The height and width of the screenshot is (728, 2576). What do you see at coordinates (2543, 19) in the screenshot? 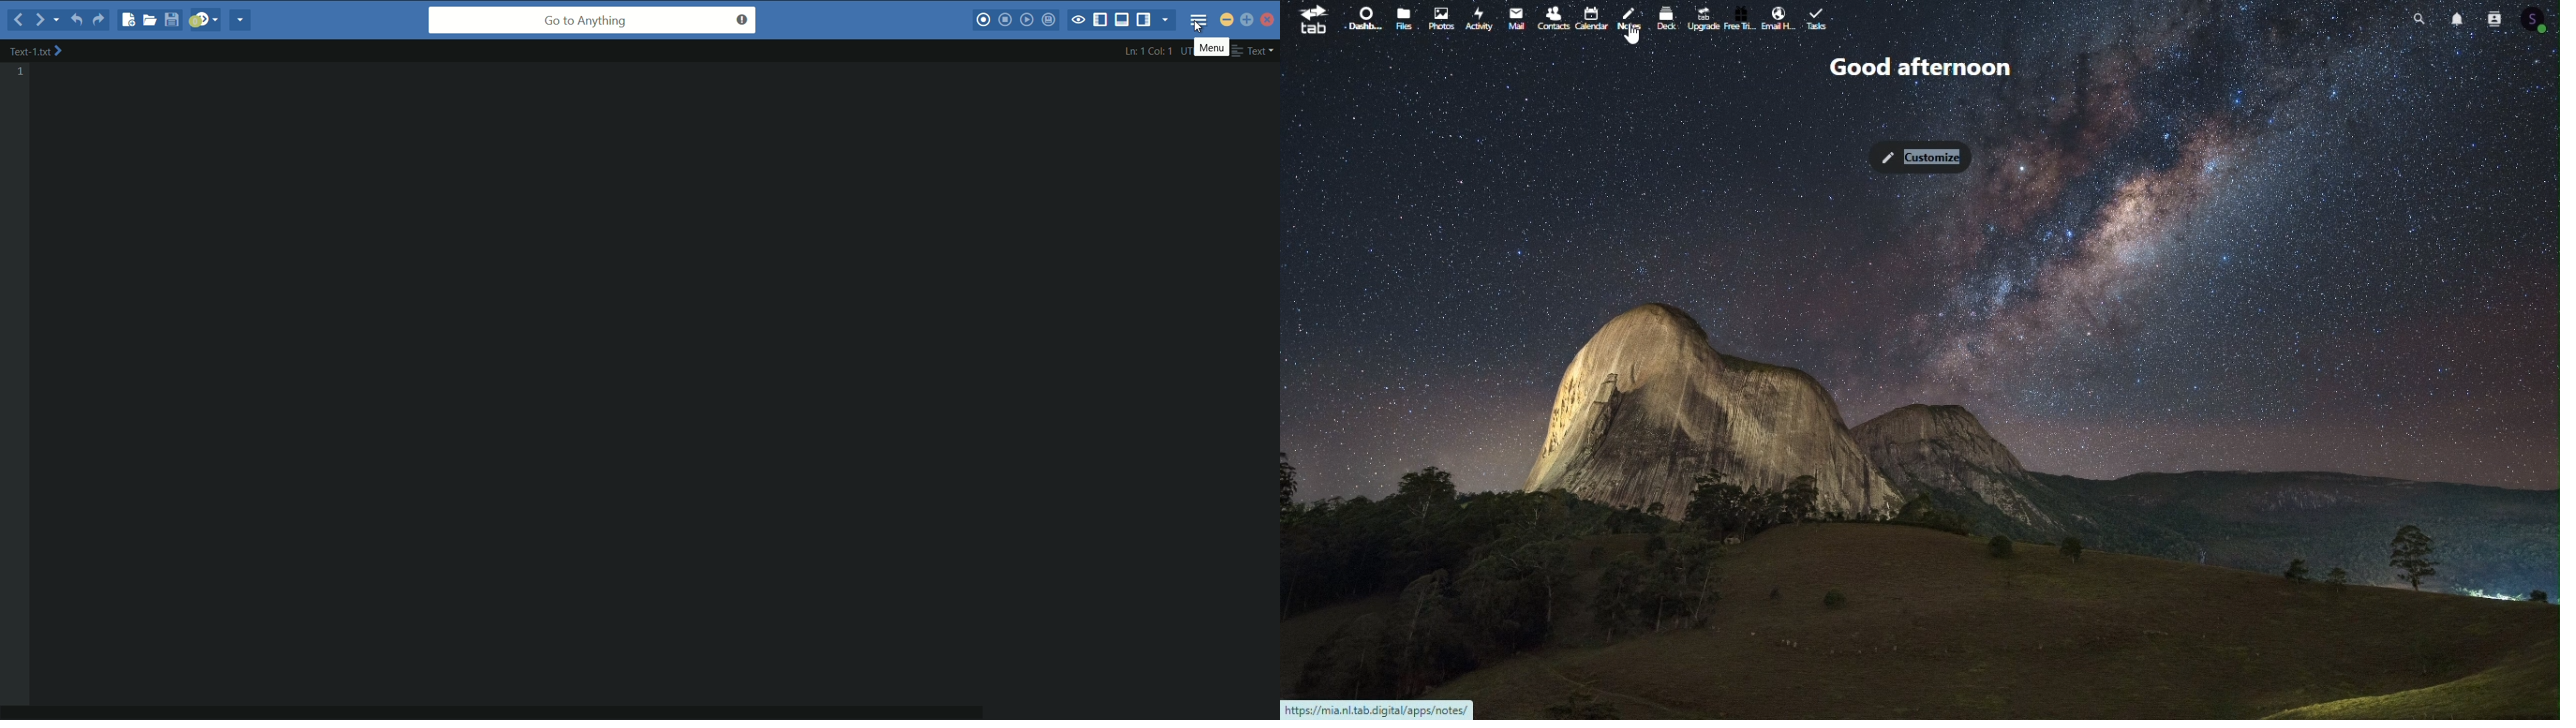
I see `Profile` at bounding box center [2543, 19].